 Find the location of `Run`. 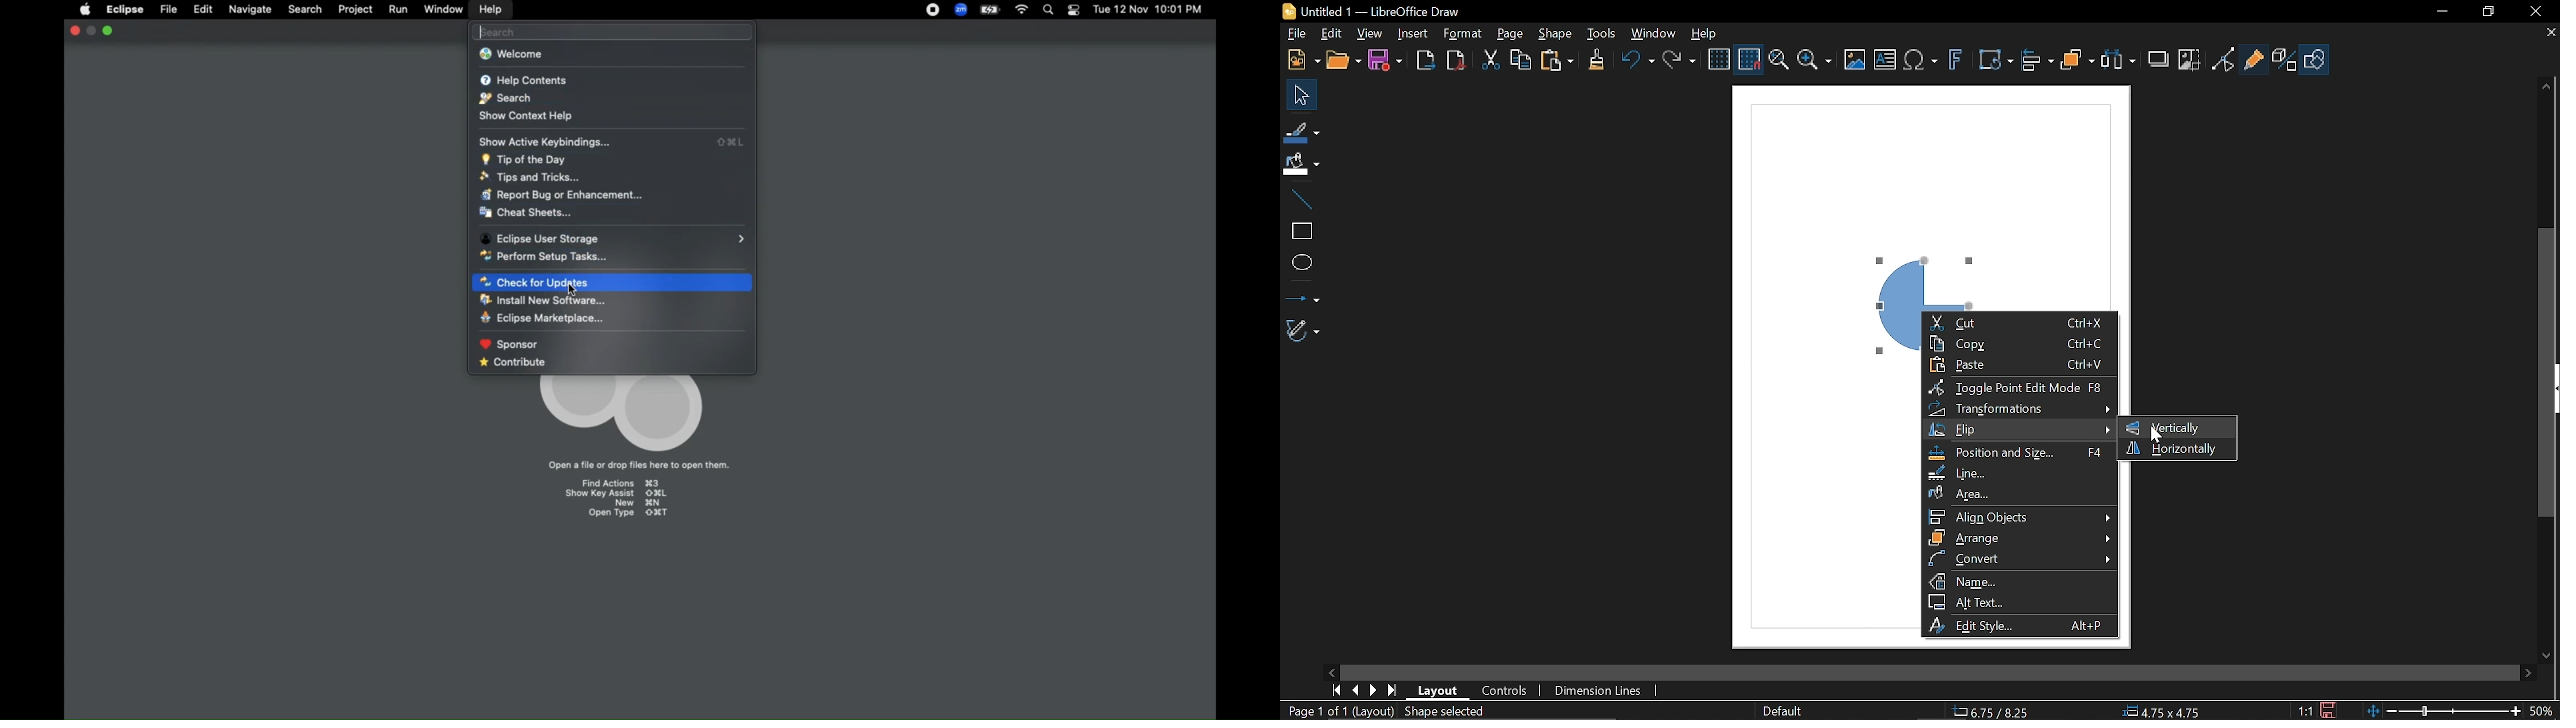

Run is located at coordinates (398, 11).